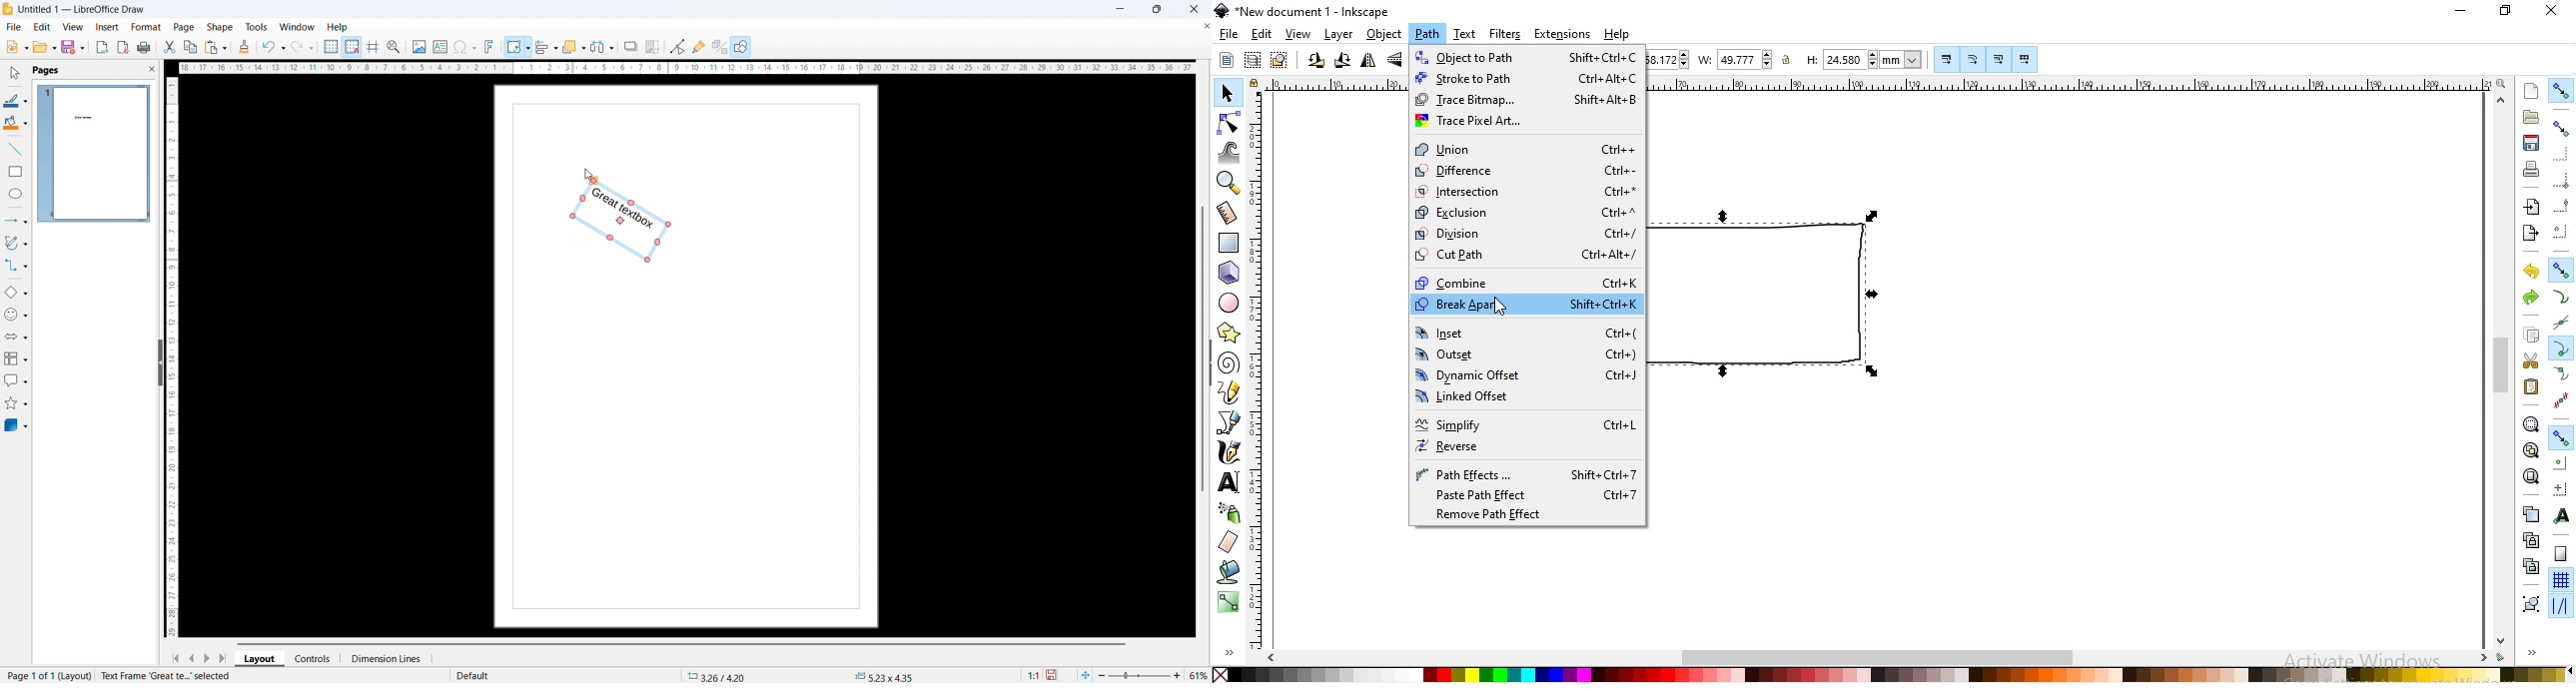  What do you see at coordinates (1504, 309) in the screenshot?
I see `Cursor` at bounding box center [1504, 309].